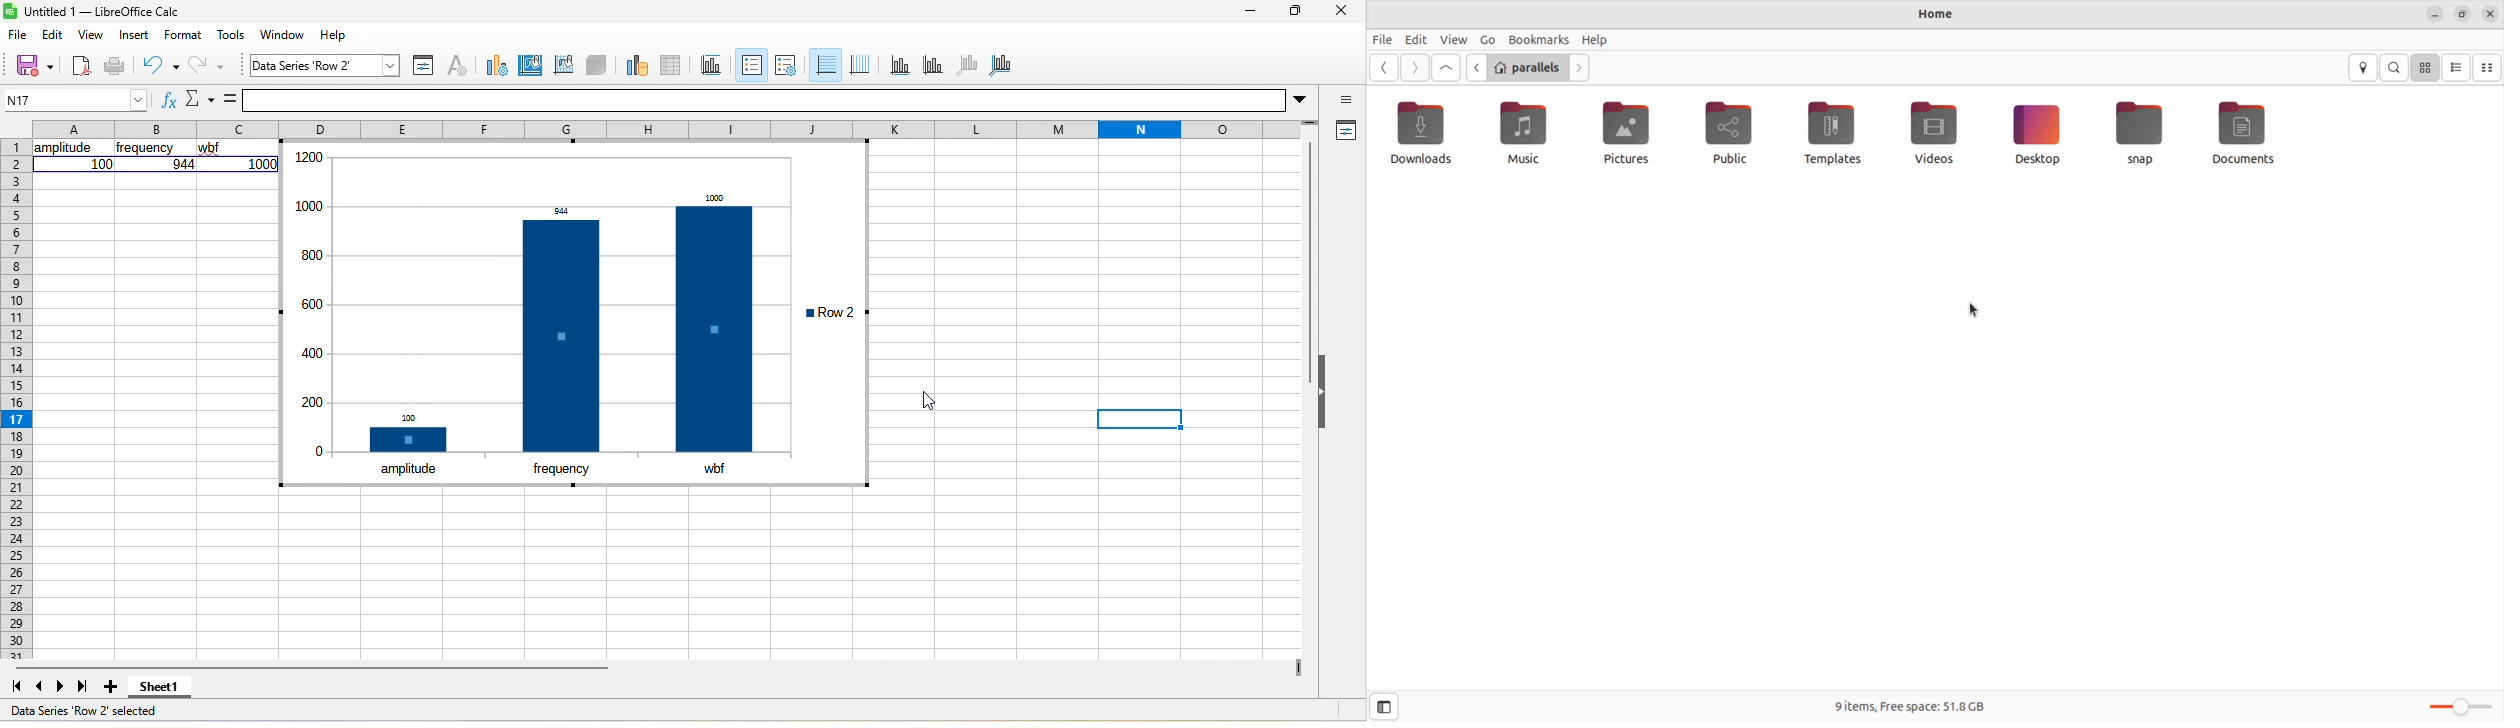  Describe the element at coordinates (278, 35) in the screenshot. I see `window` at that location.